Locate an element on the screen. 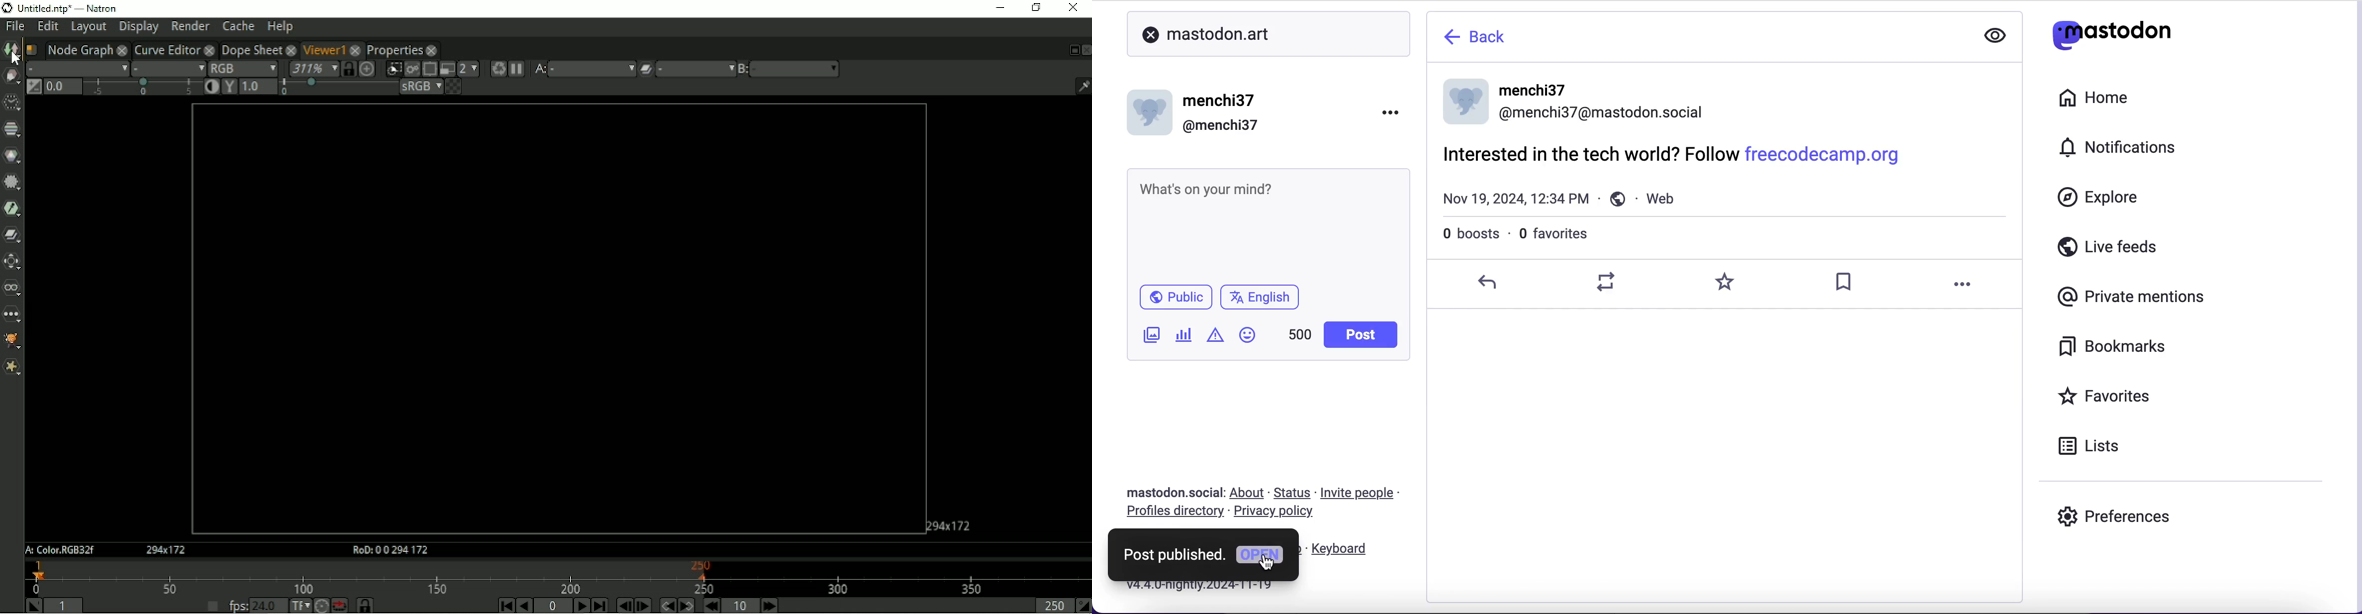  live feeds is located at coordinates (2109, 251).